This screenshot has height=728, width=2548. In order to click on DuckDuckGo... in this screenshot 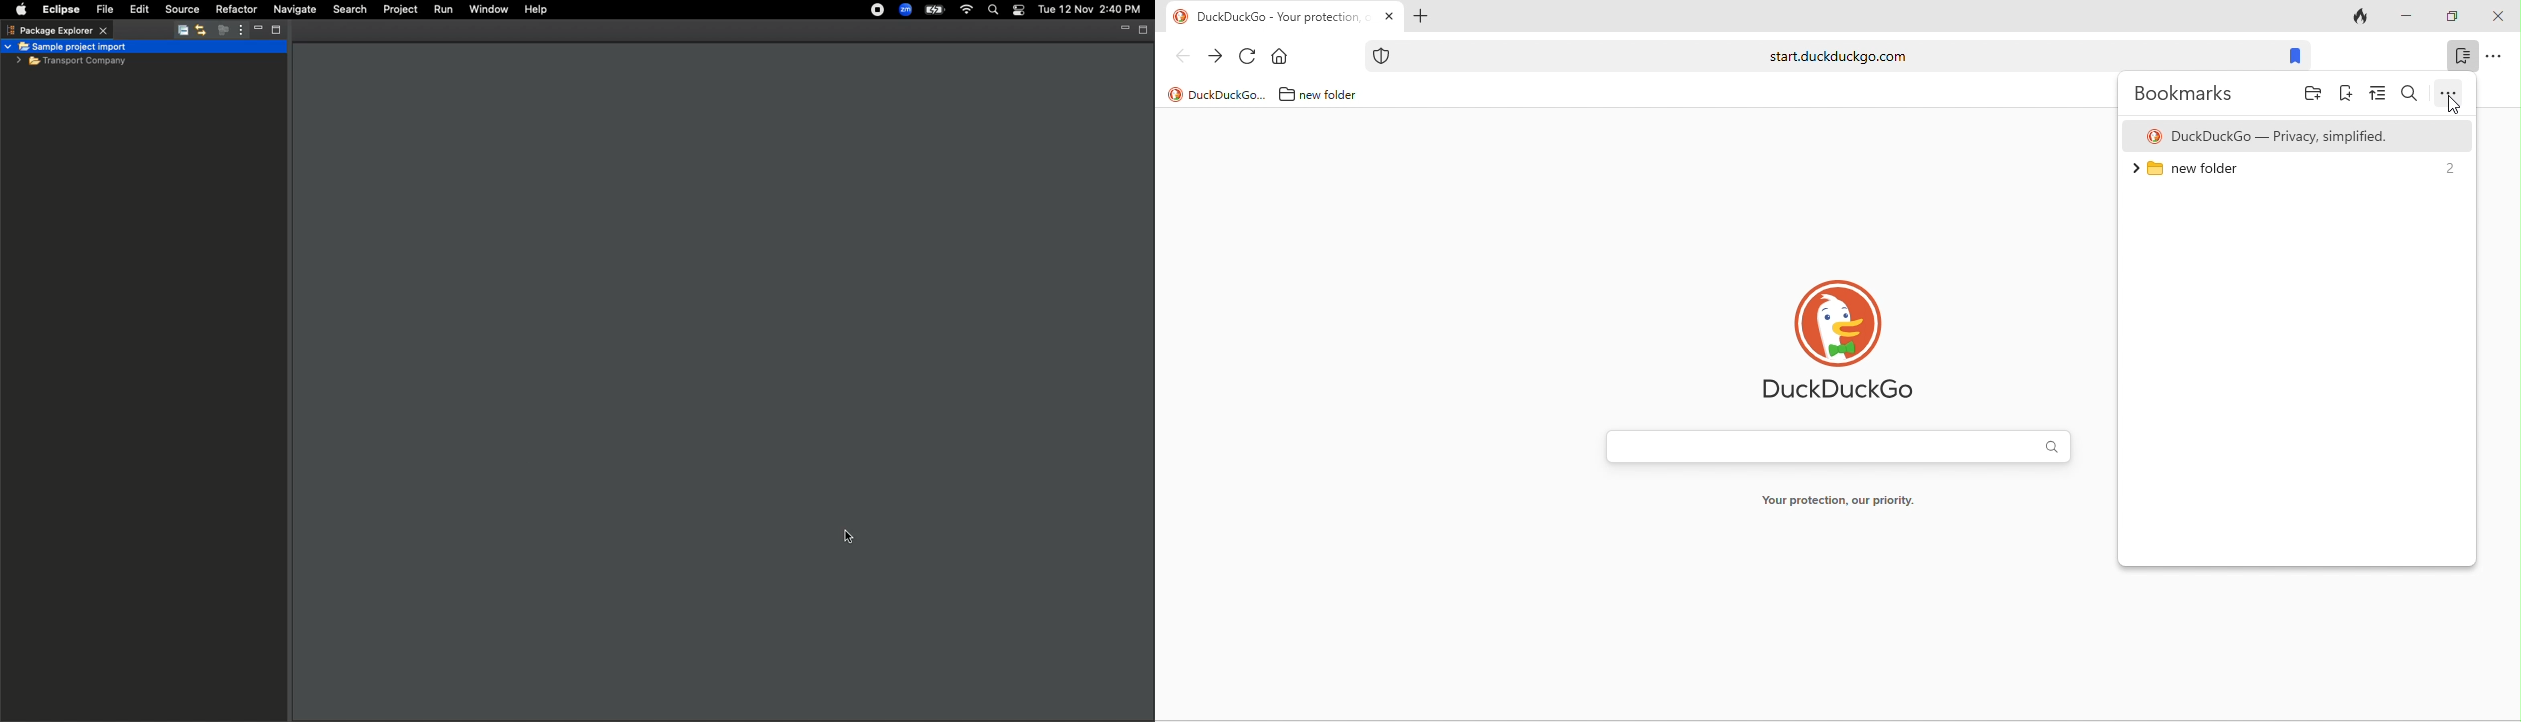, I will do `click(1228, 94)`.